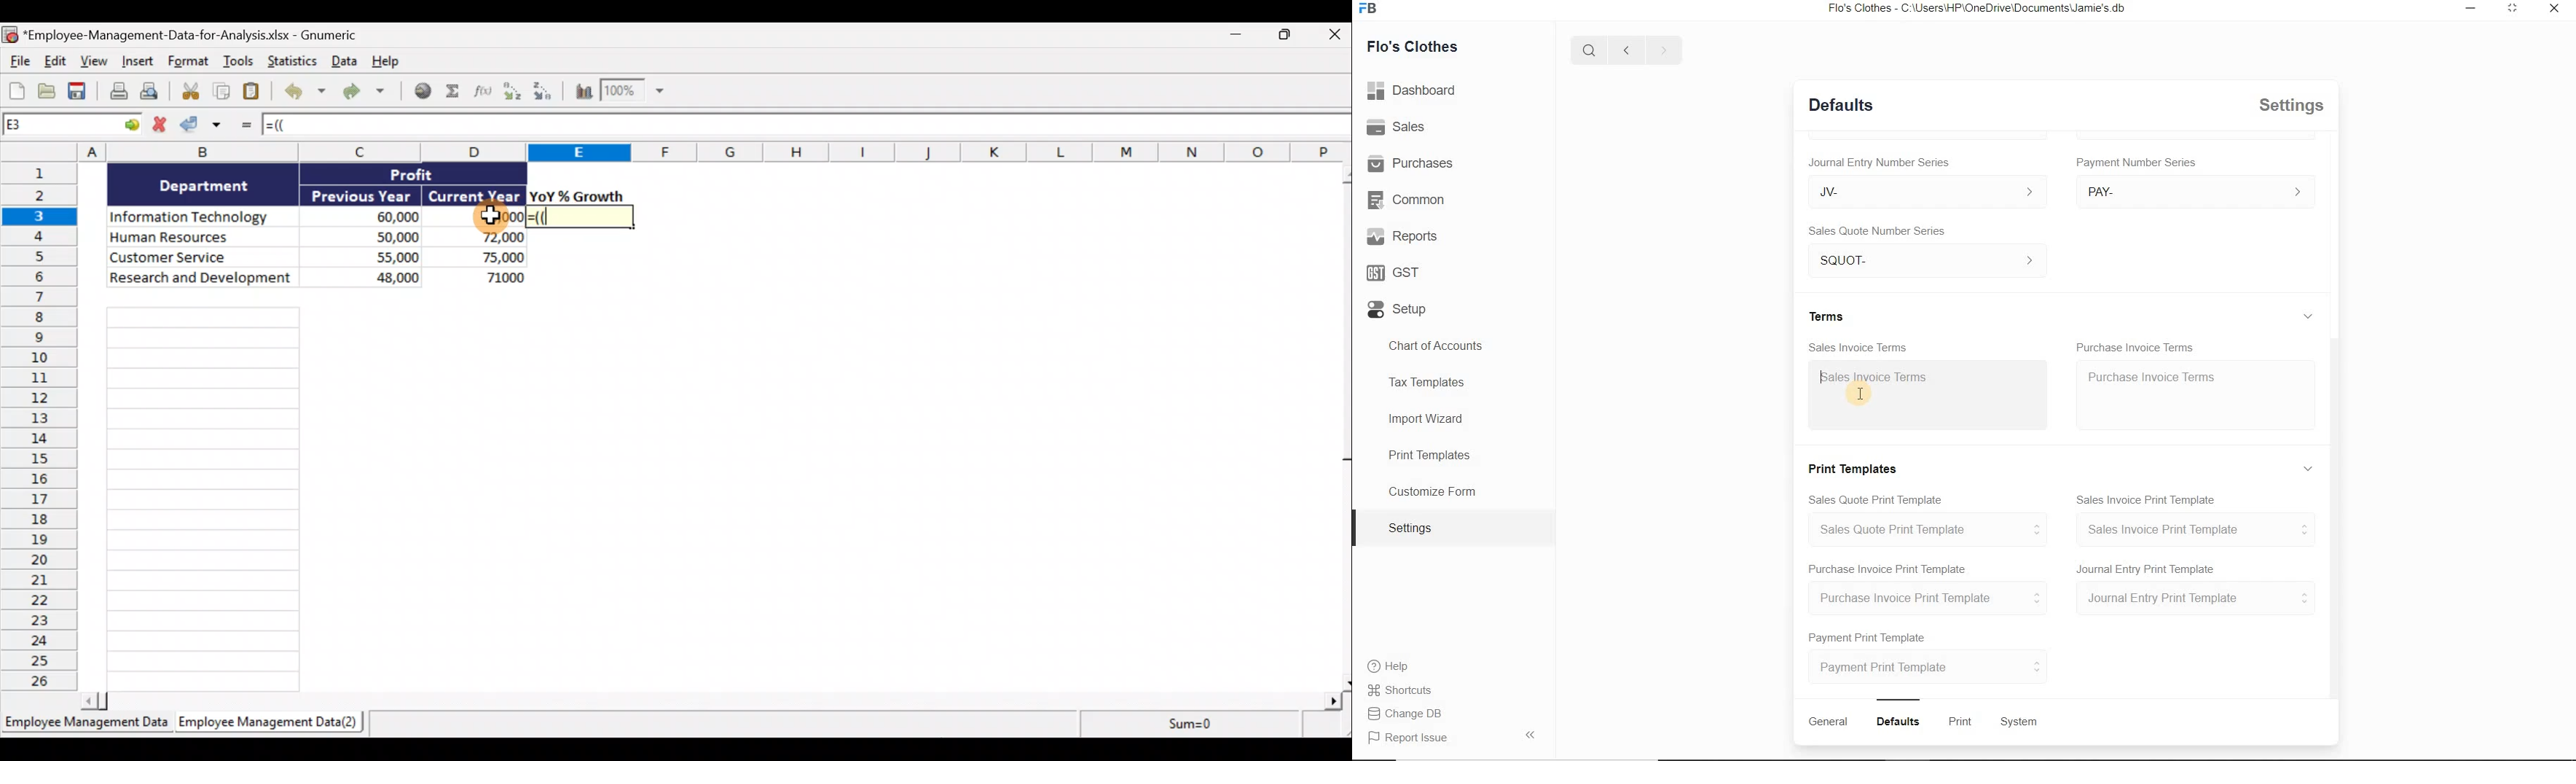 The image size is (2576, 784). Describe the element at coordinates (1402, 238) in the screenshot. I see `Reports` at that location.